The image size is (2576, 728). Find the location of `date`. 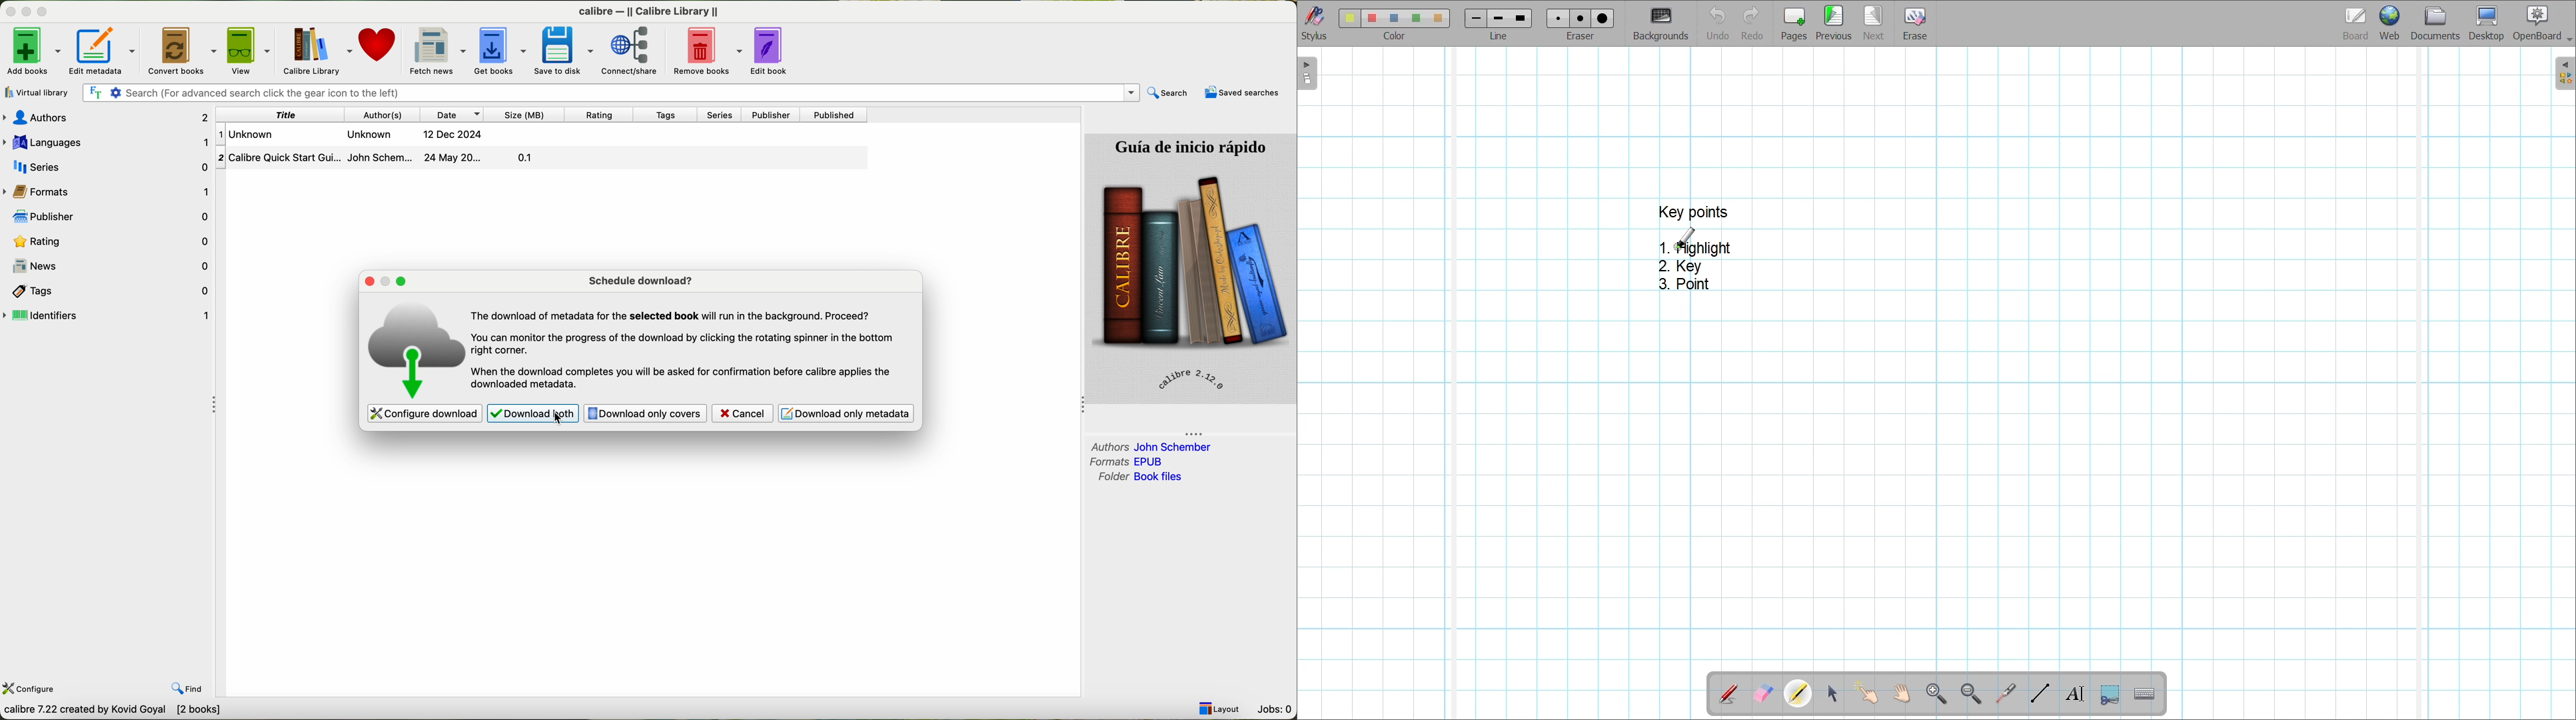

date is located at coordinates (452, 114).